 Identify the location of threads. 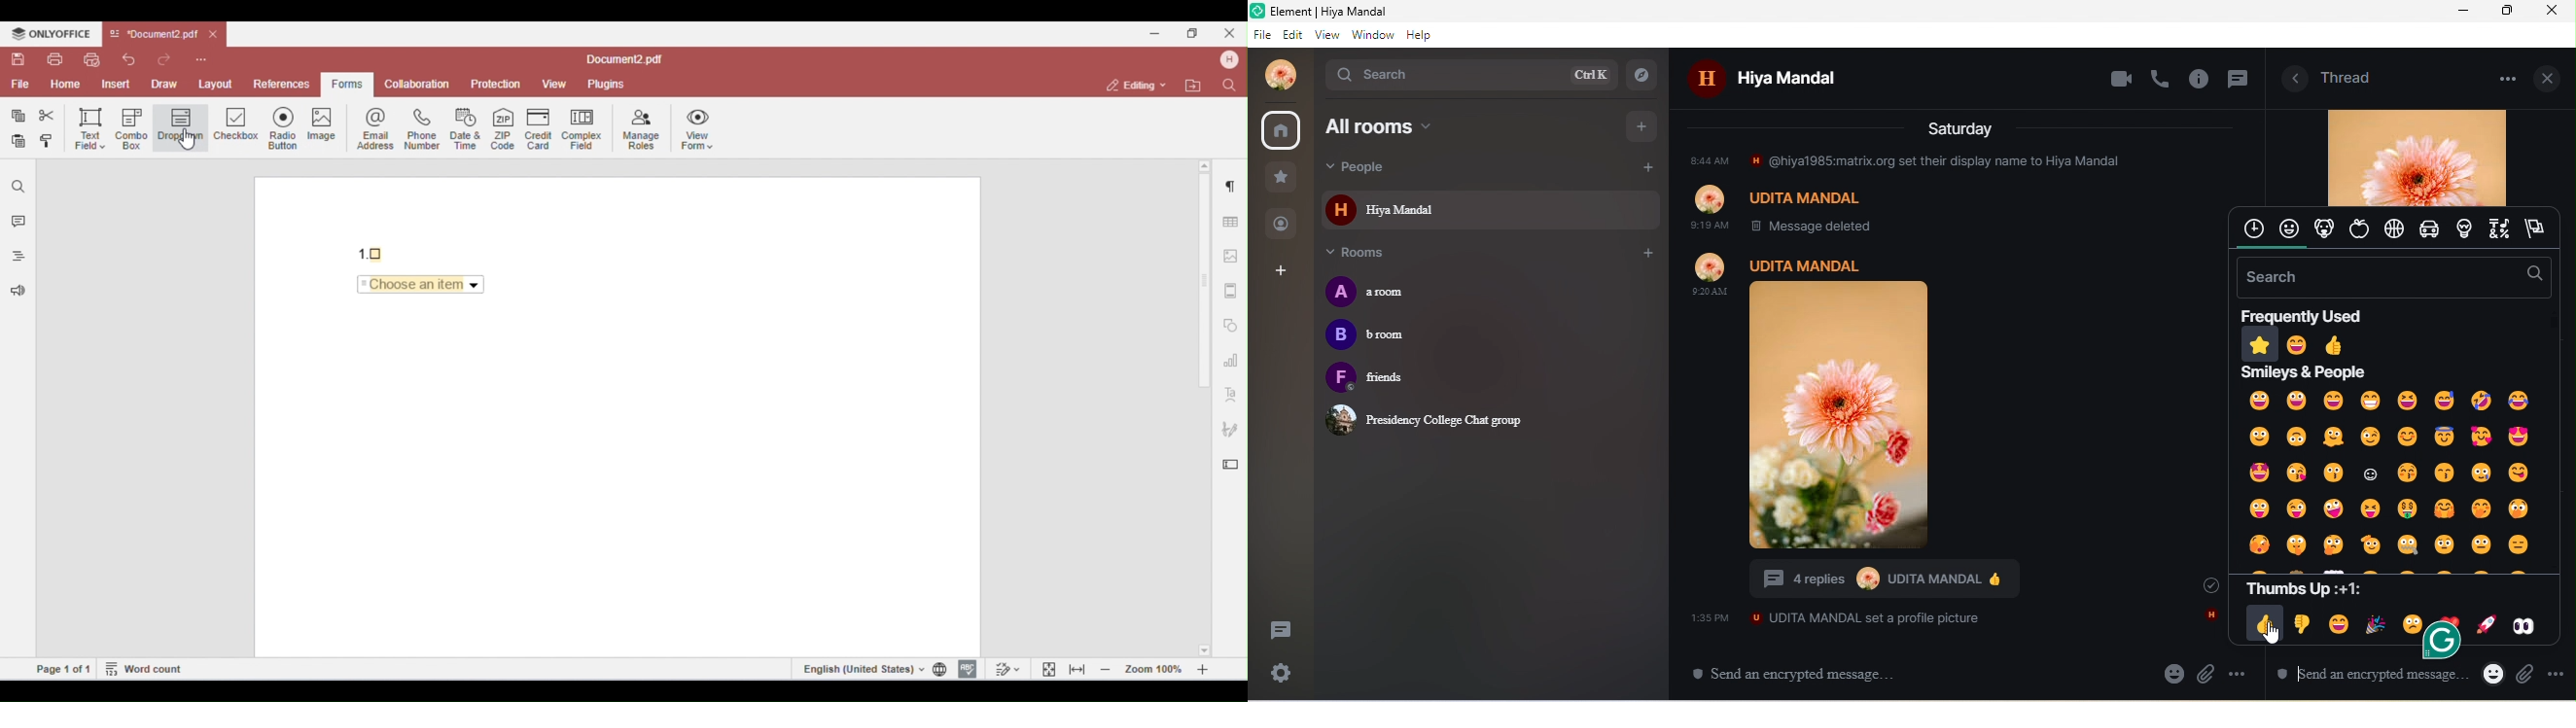
(1279, 633).